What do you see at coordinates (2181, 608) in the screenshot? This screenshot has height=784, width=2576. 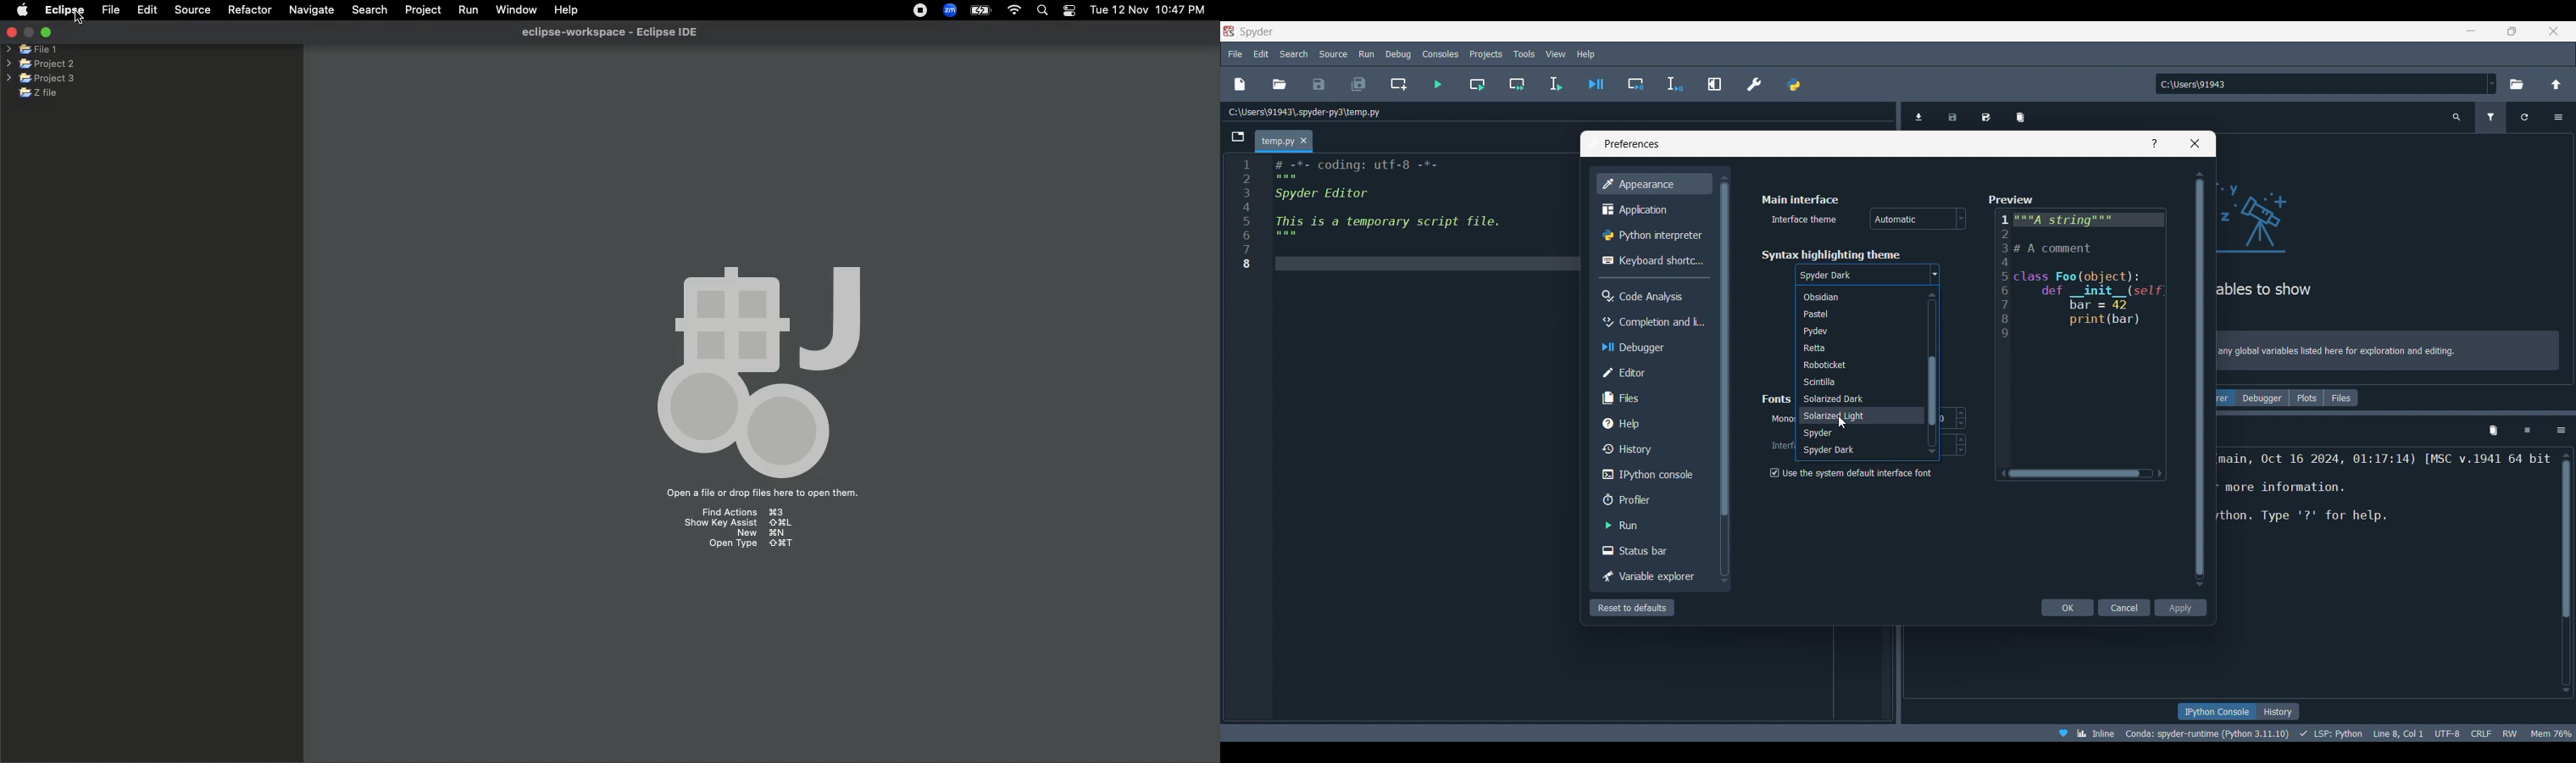 I see `Apply` at bounding box center [2181, 608].